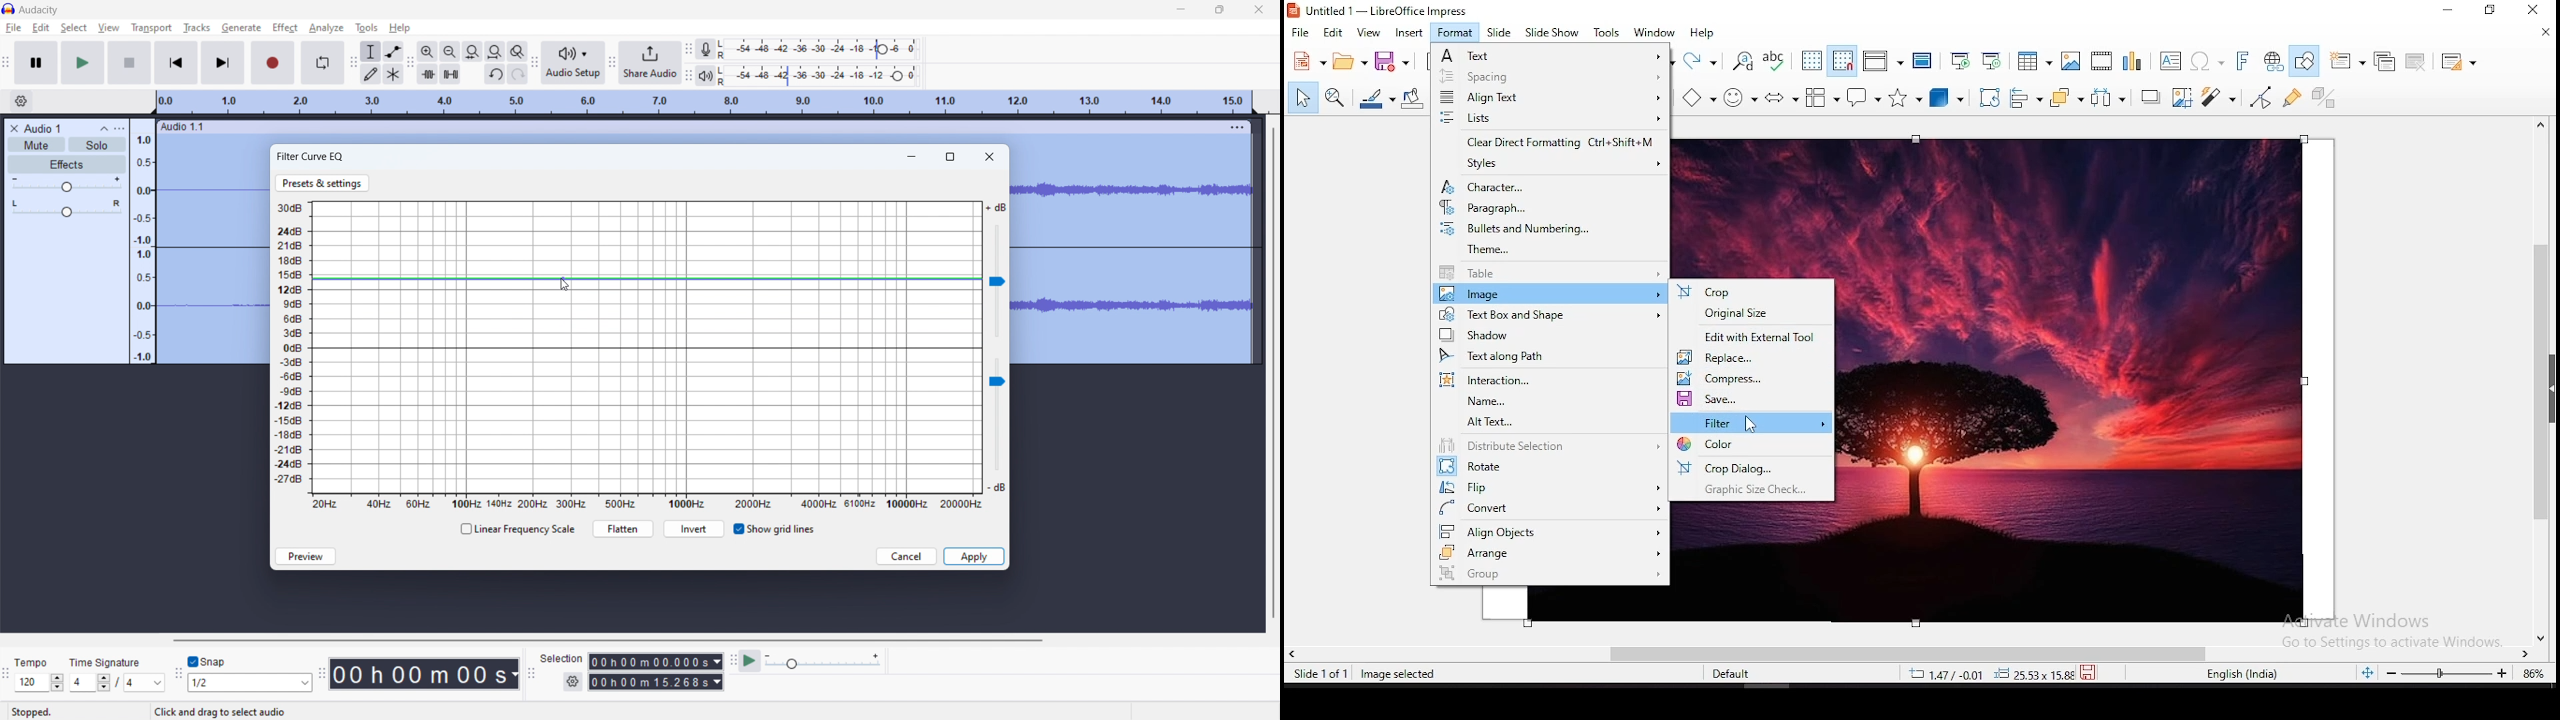  What do you see at coordinates (1752, 489) in the screenshot?
I see `graphic size check` at bounding box center [1752, 489].